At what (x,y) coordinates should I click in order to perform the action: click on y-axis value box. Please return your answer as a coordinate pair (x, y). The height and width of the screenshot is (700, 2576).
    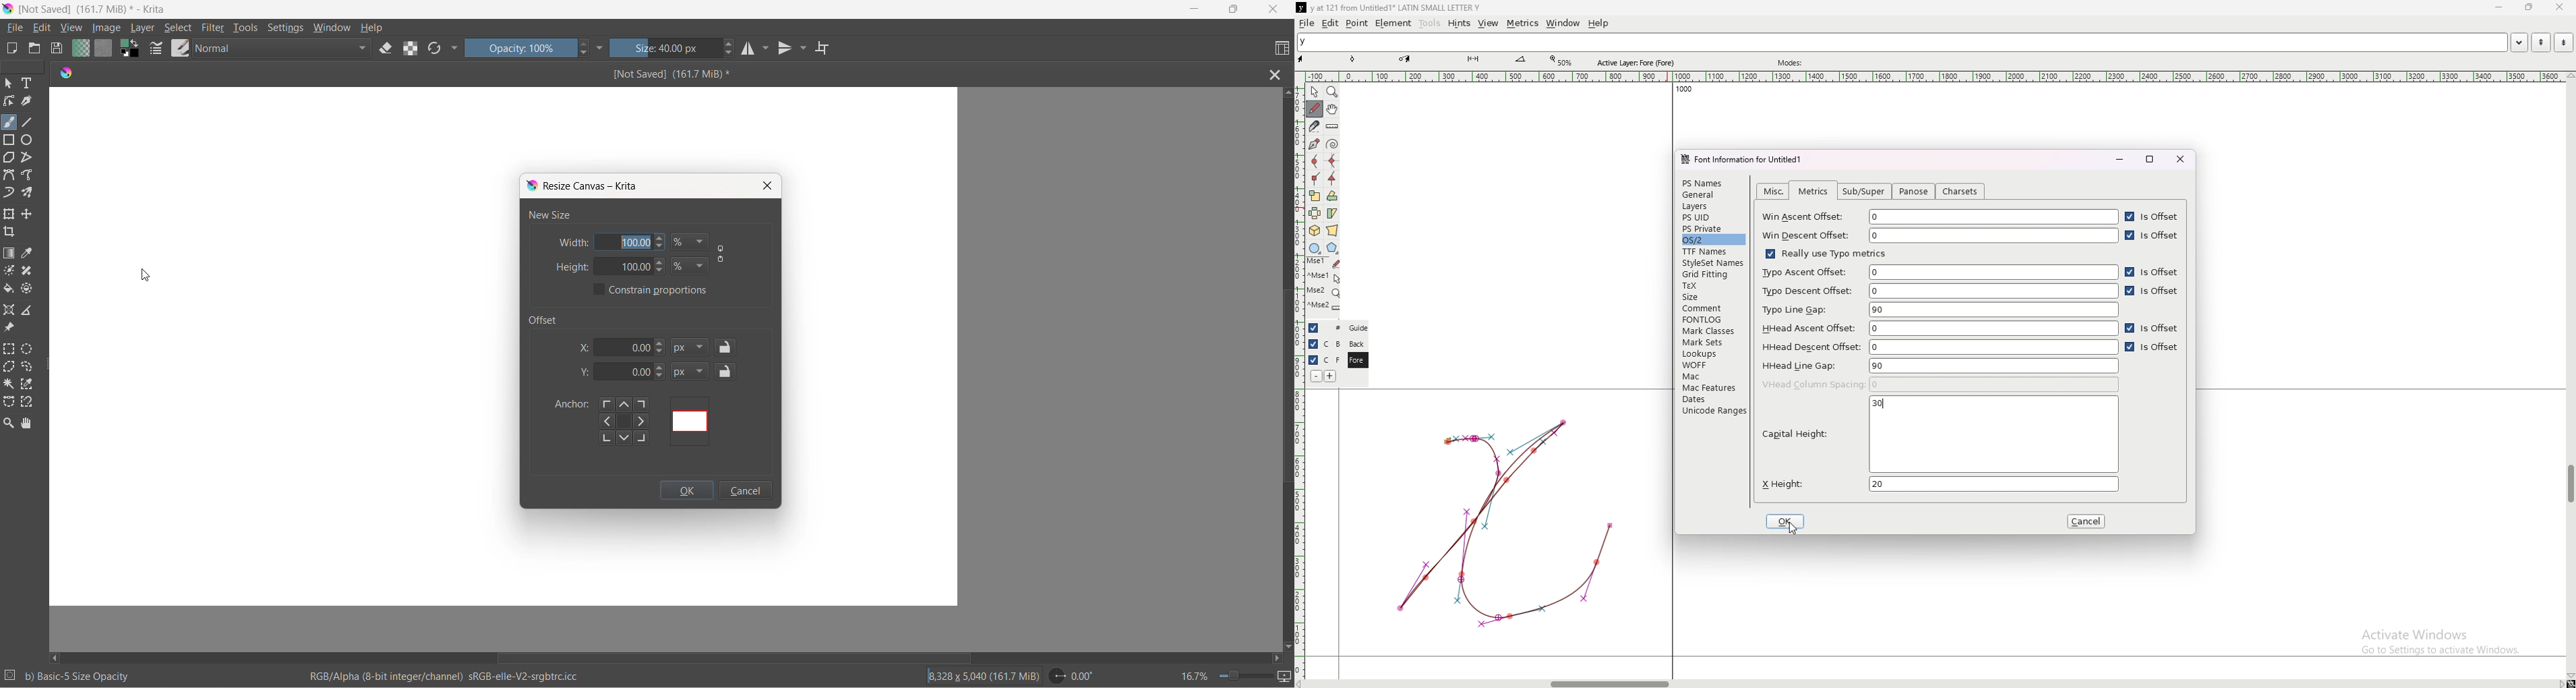
    Looking at the image, I should click on (624, 372).